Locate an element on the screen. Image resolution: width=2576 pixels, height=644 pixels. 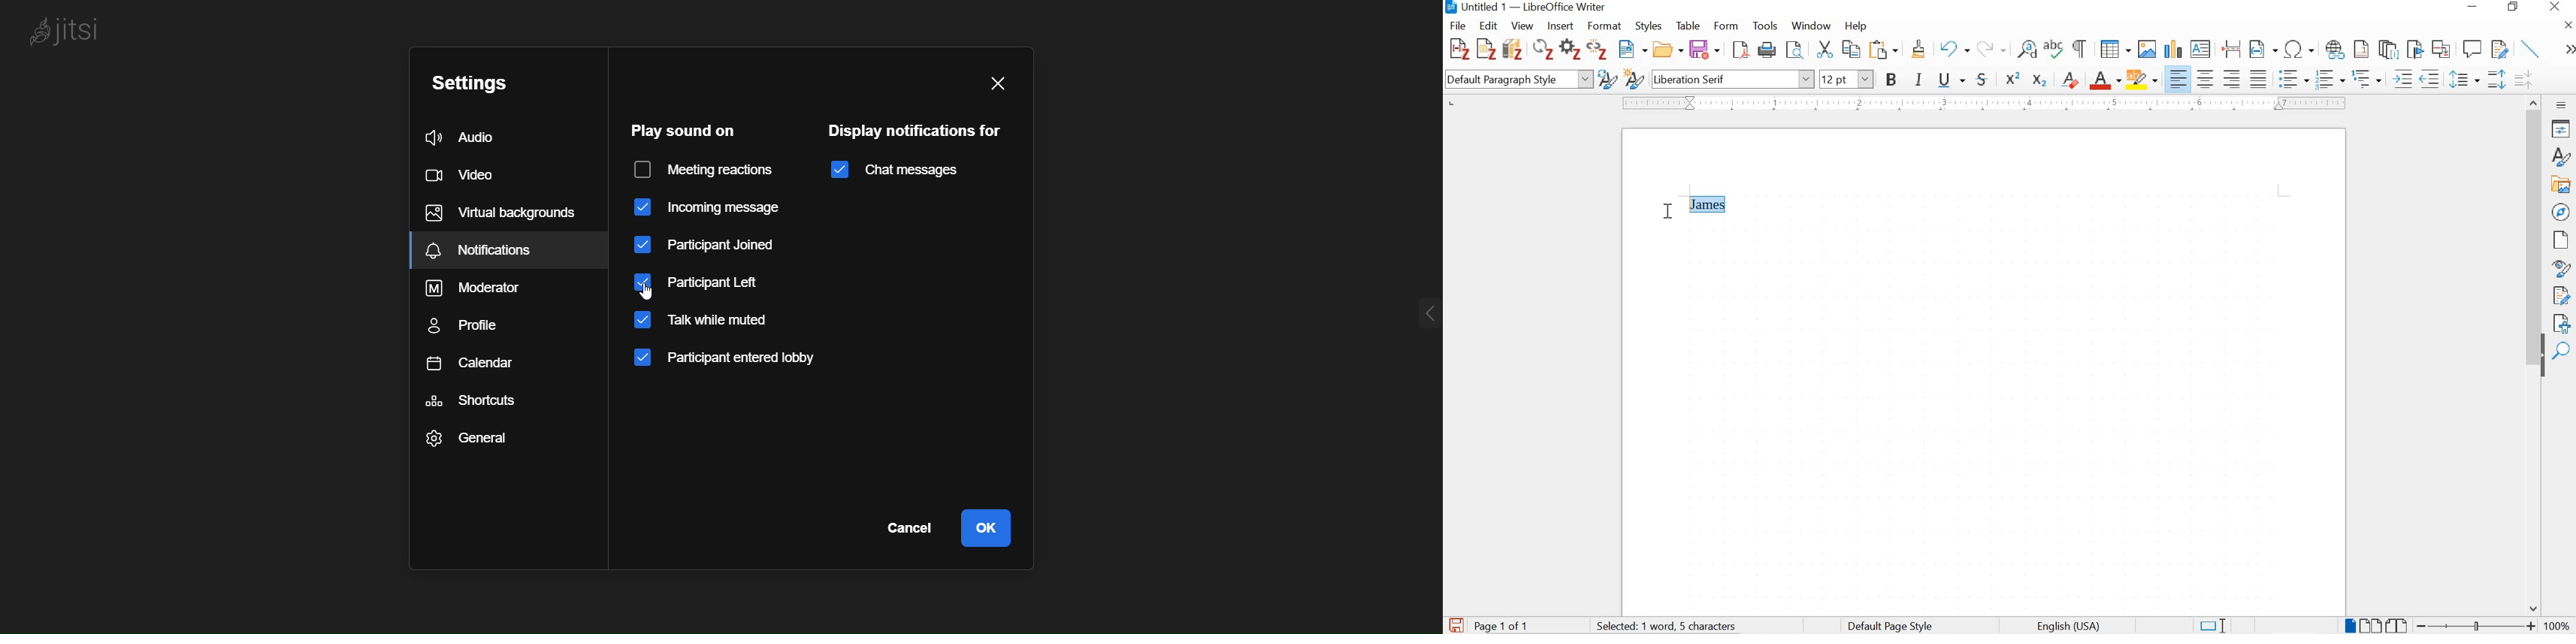
General is located at coordinates (487, 444).